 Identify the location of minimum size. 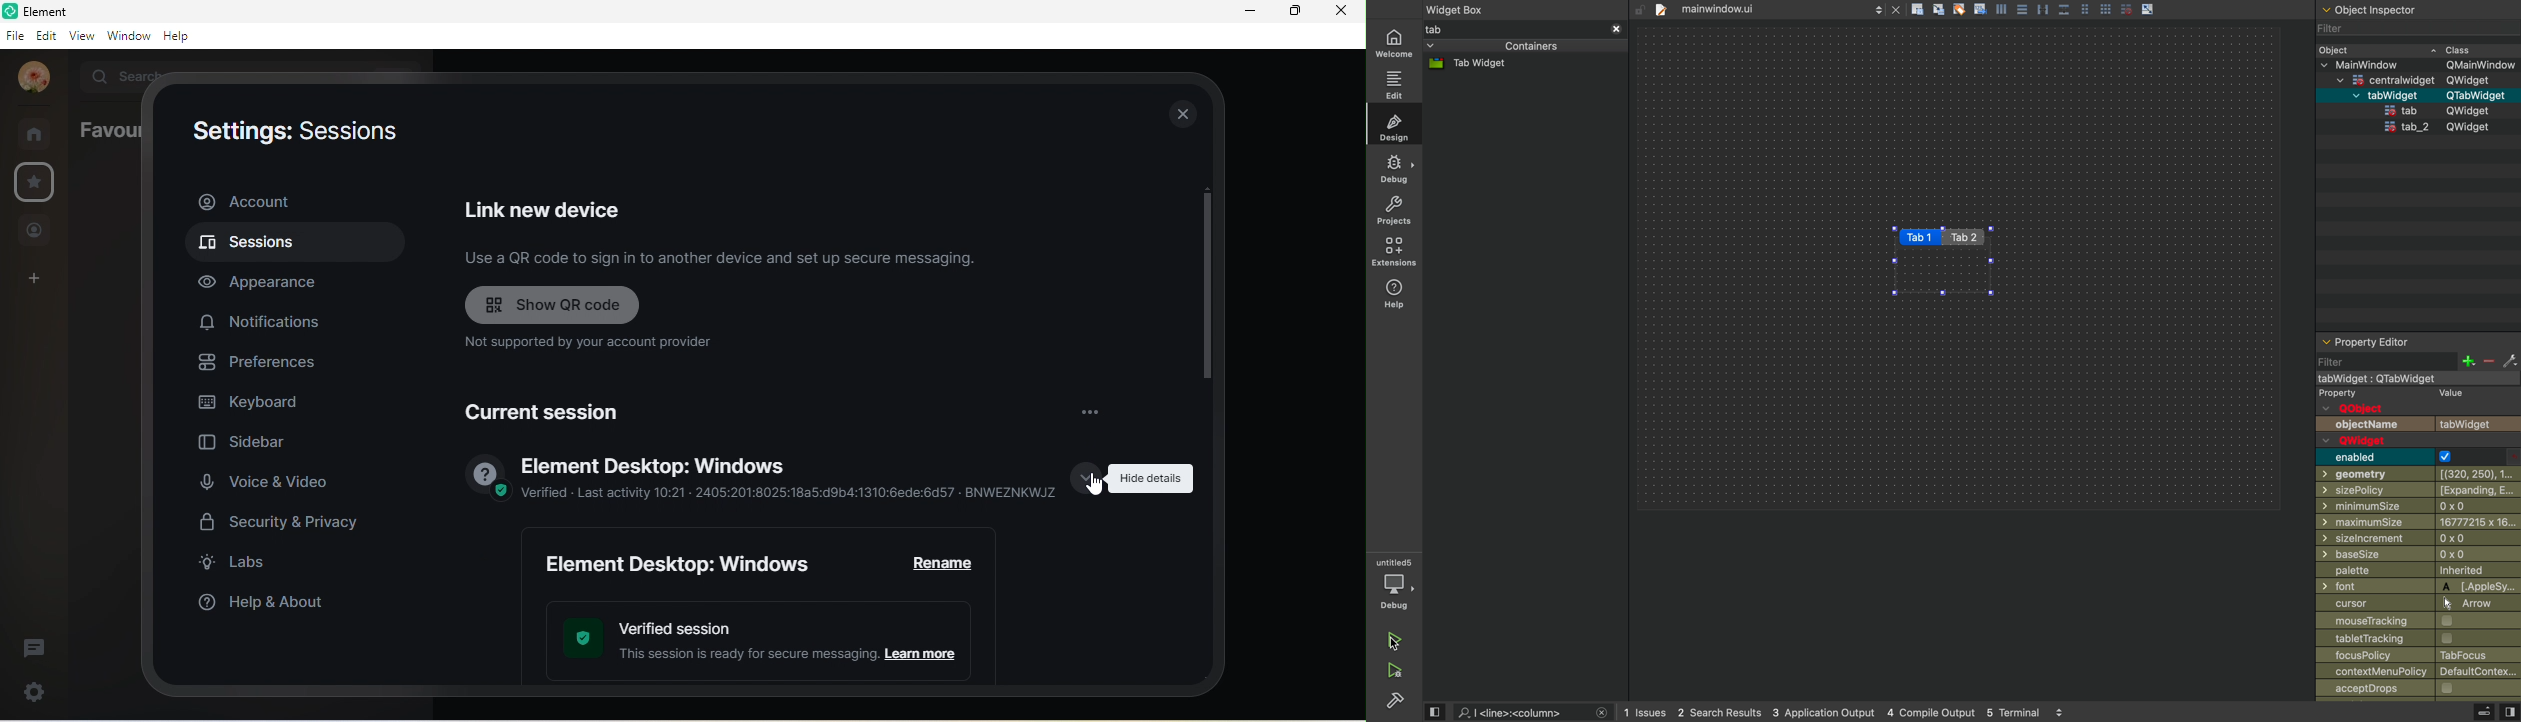
(2418, 523).